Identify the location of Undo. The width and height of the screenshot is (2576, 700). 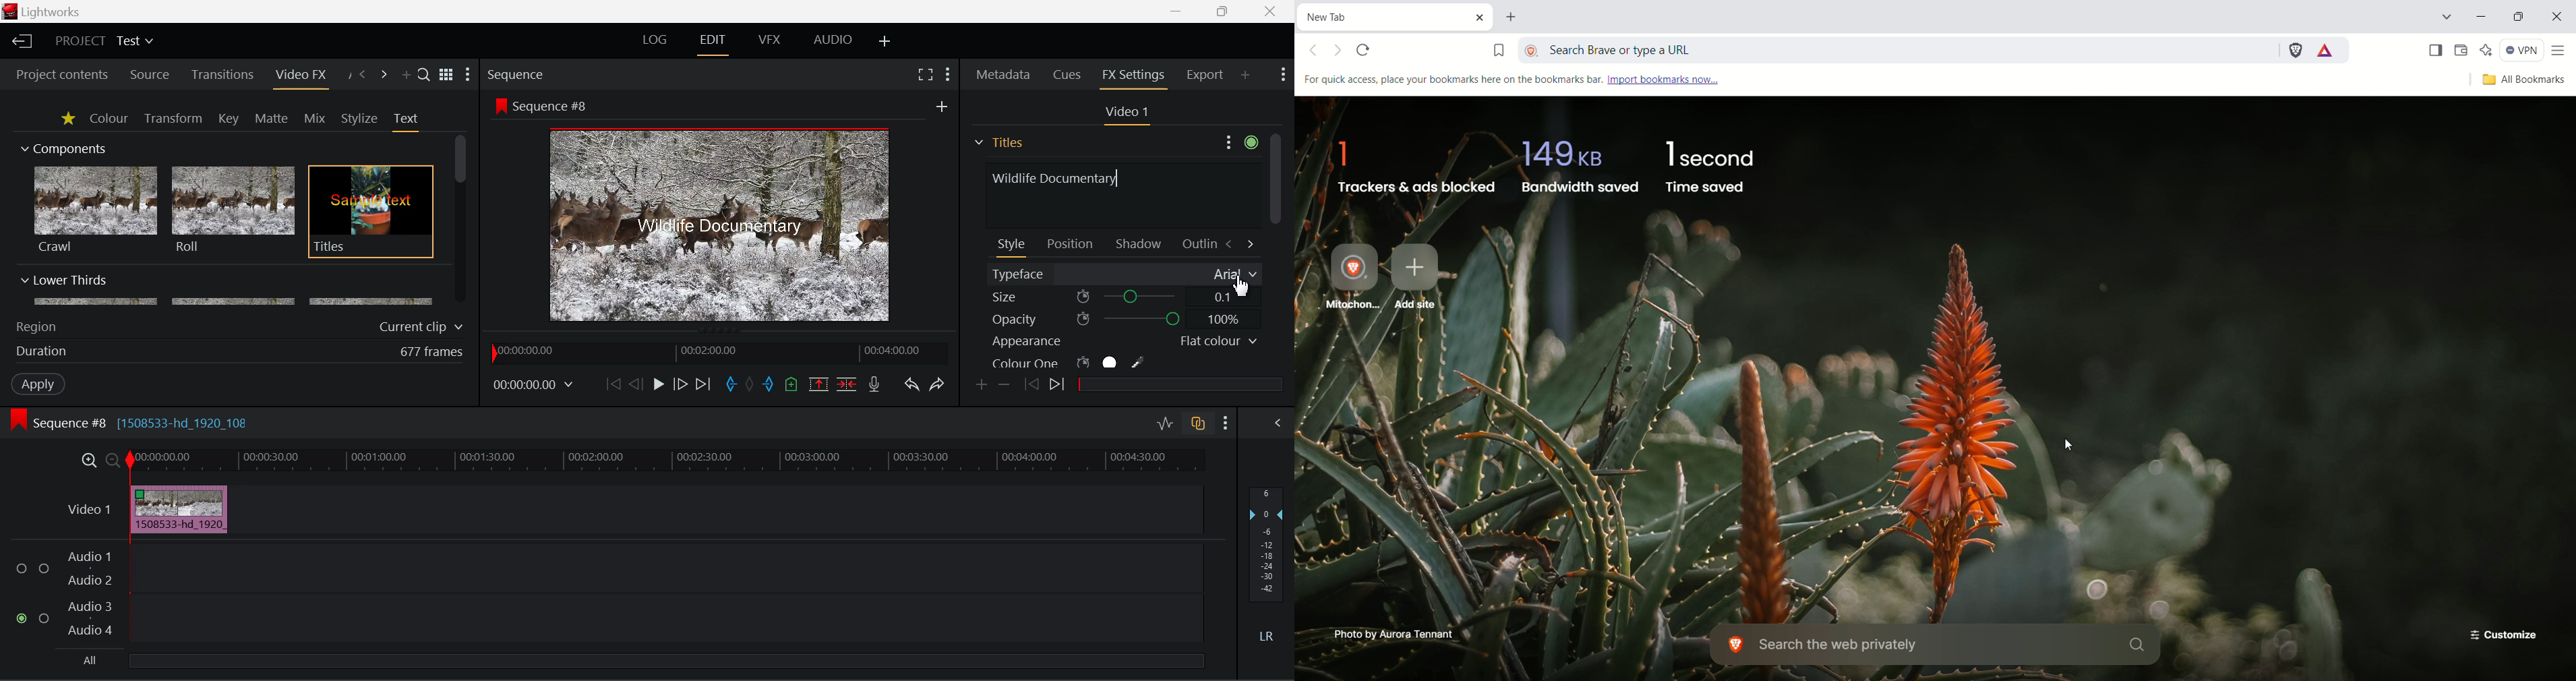
(911, 386).